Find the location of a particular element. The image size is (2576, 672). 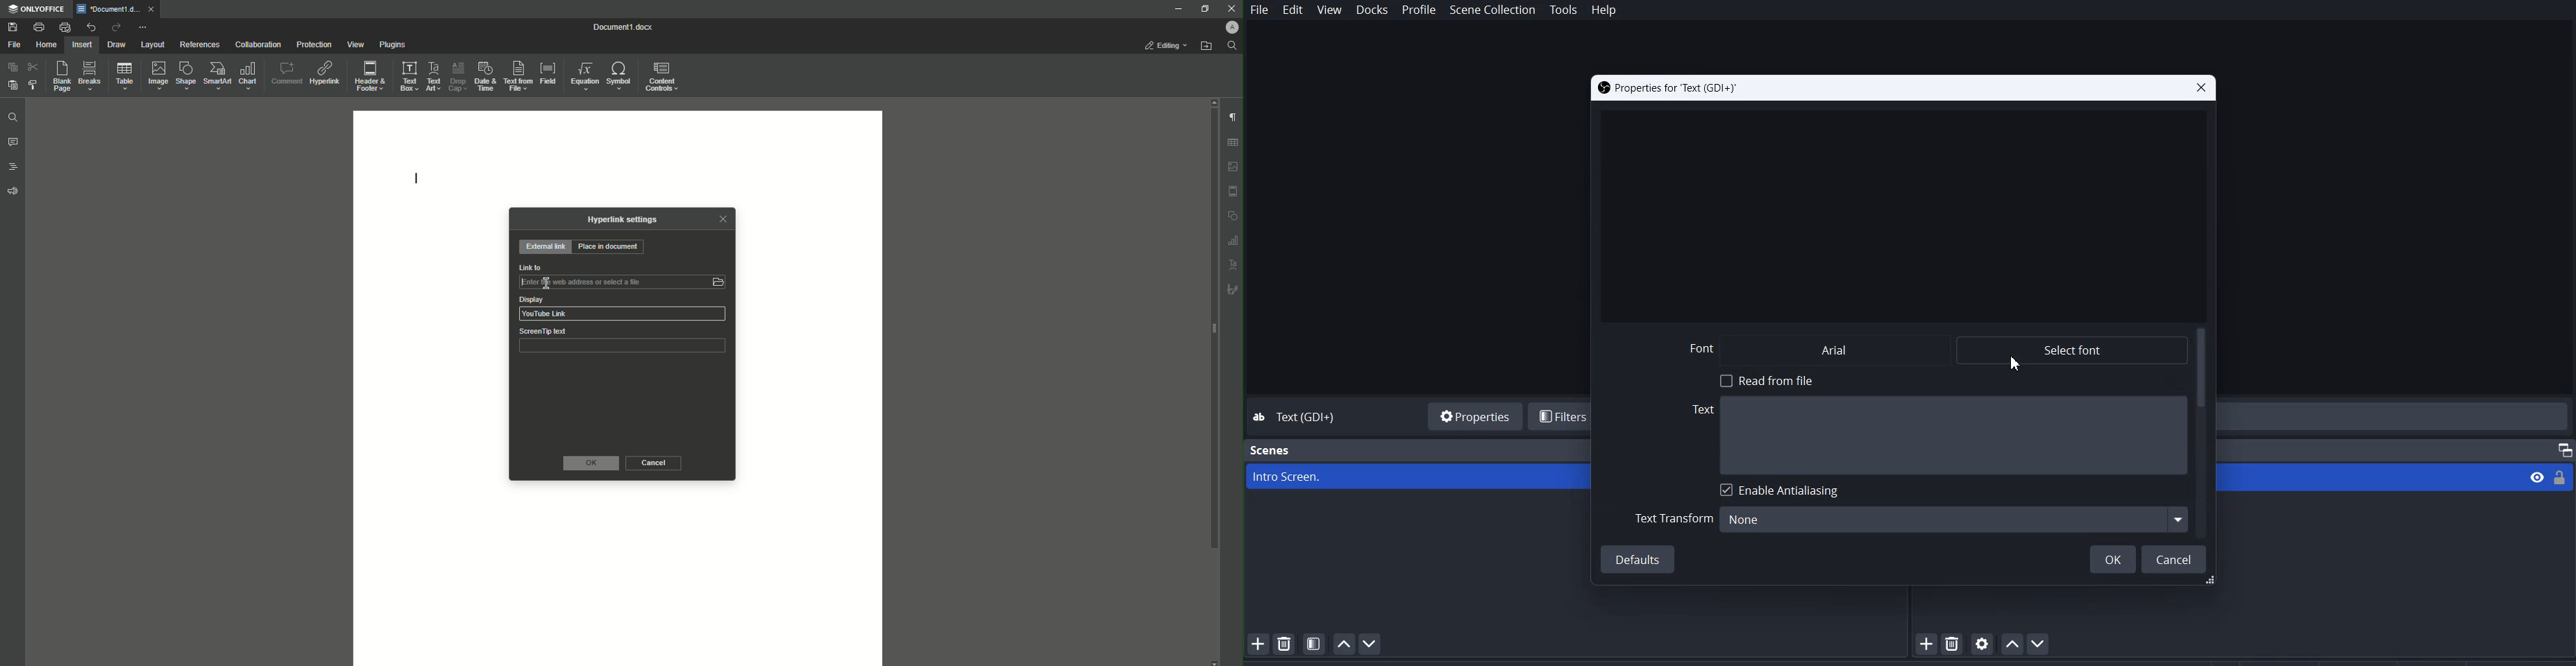

insertion cursor is located at coordinates (546, 282).